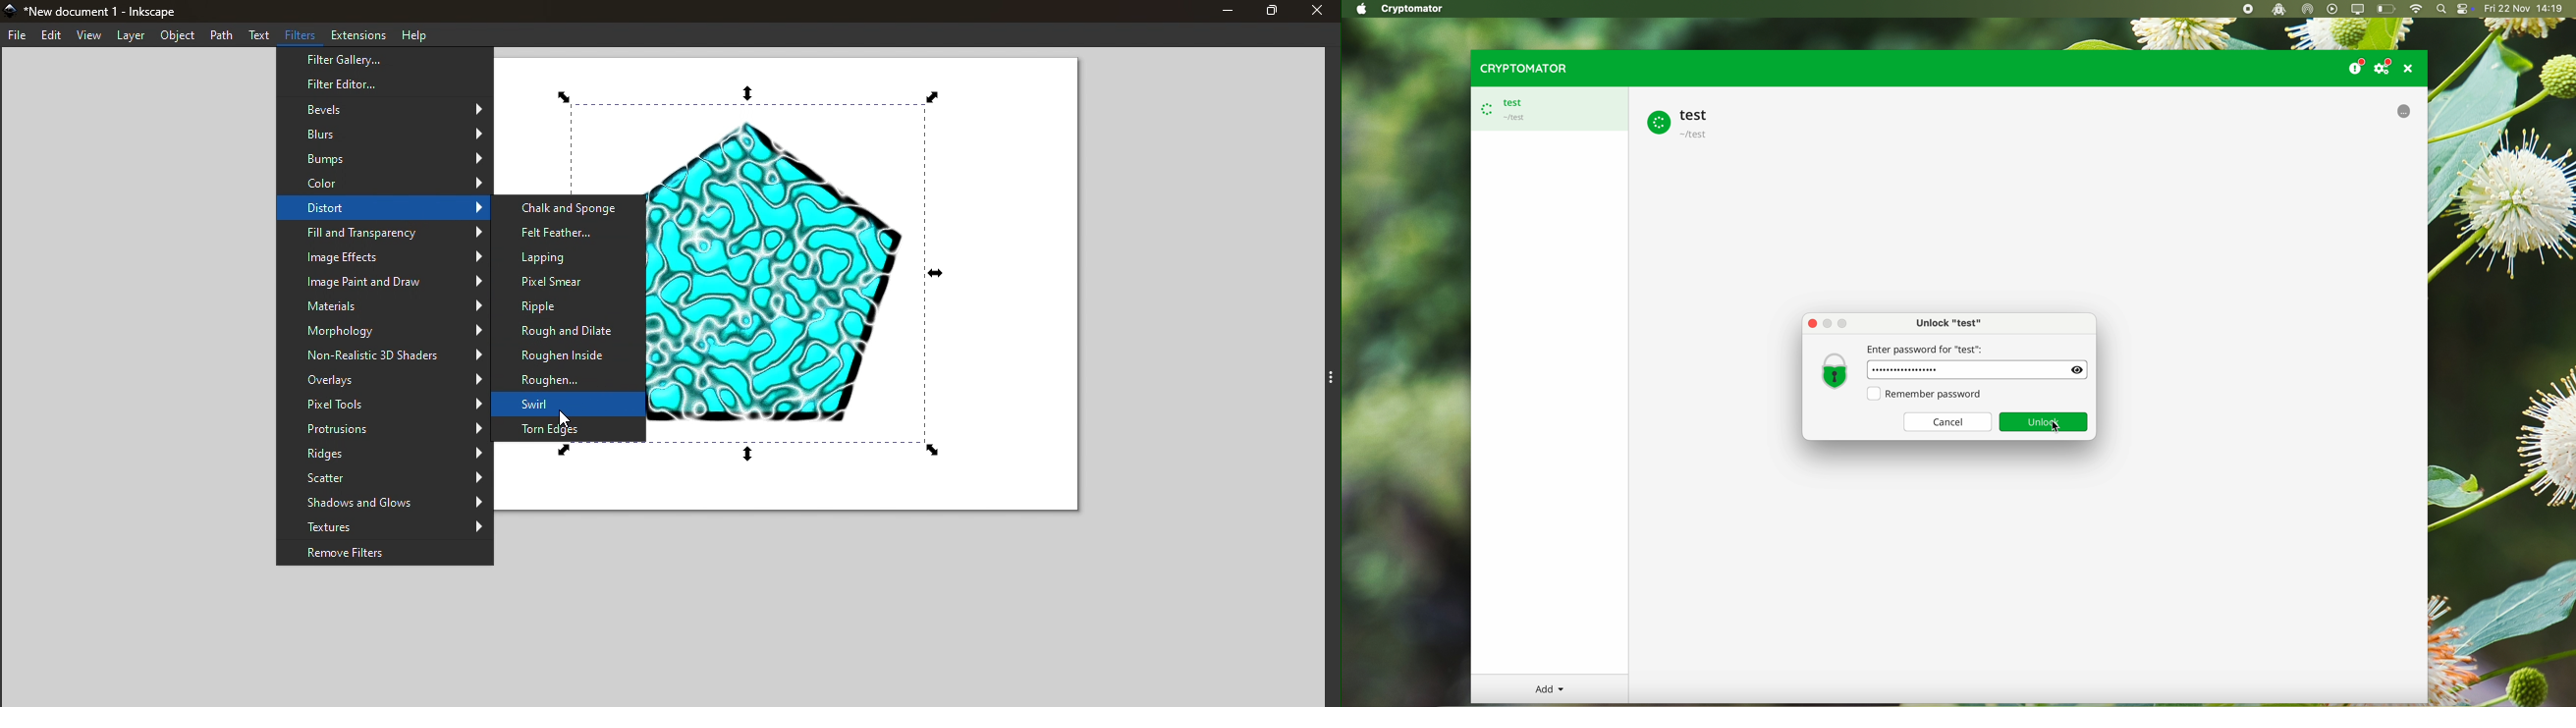  What do you see at coordinates (2411, 68) in the screenshot?
I see `close program` at bounding box center [2411, 68].